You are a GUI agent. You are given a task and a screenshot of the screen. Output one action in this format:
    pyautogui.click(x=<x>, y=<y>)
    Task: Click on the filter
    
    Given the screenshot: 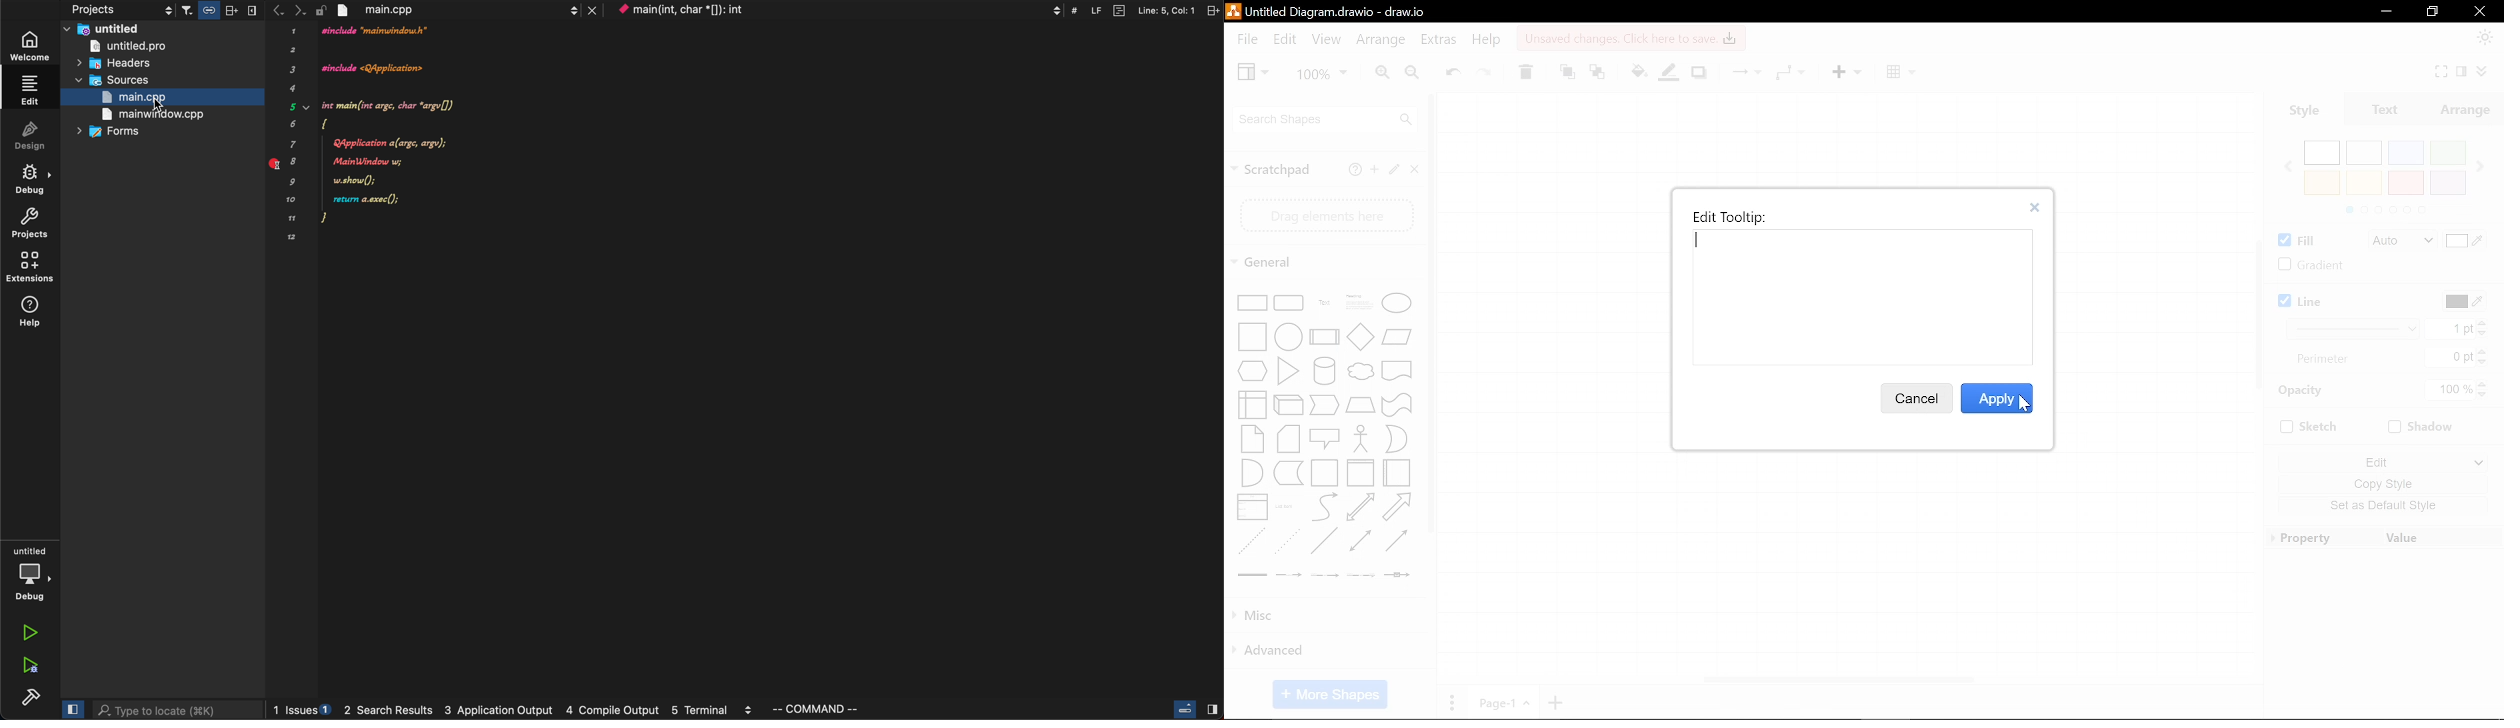 What is the action you would take?
    pyautogui.click(x=219, y=10)
    